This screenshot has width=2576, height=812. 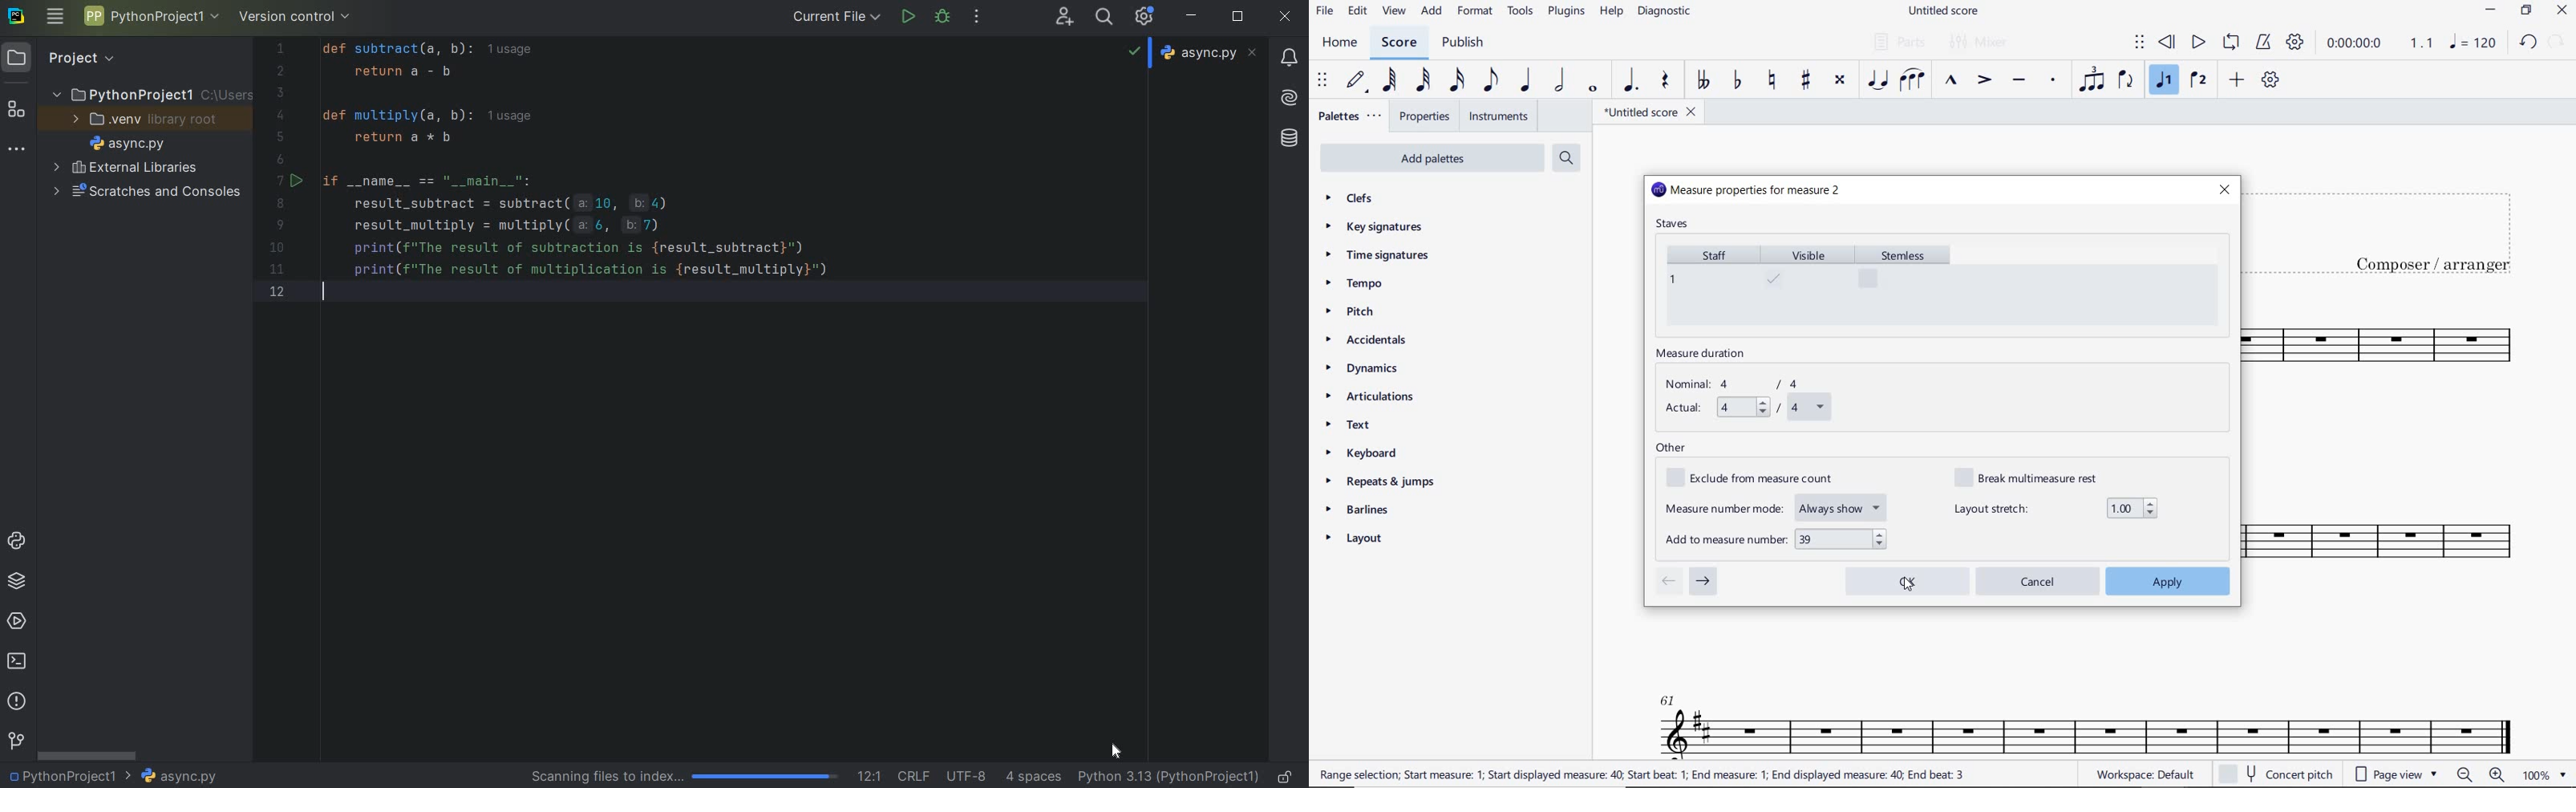 I want to click on external libraries, so click(x=128, y=167).